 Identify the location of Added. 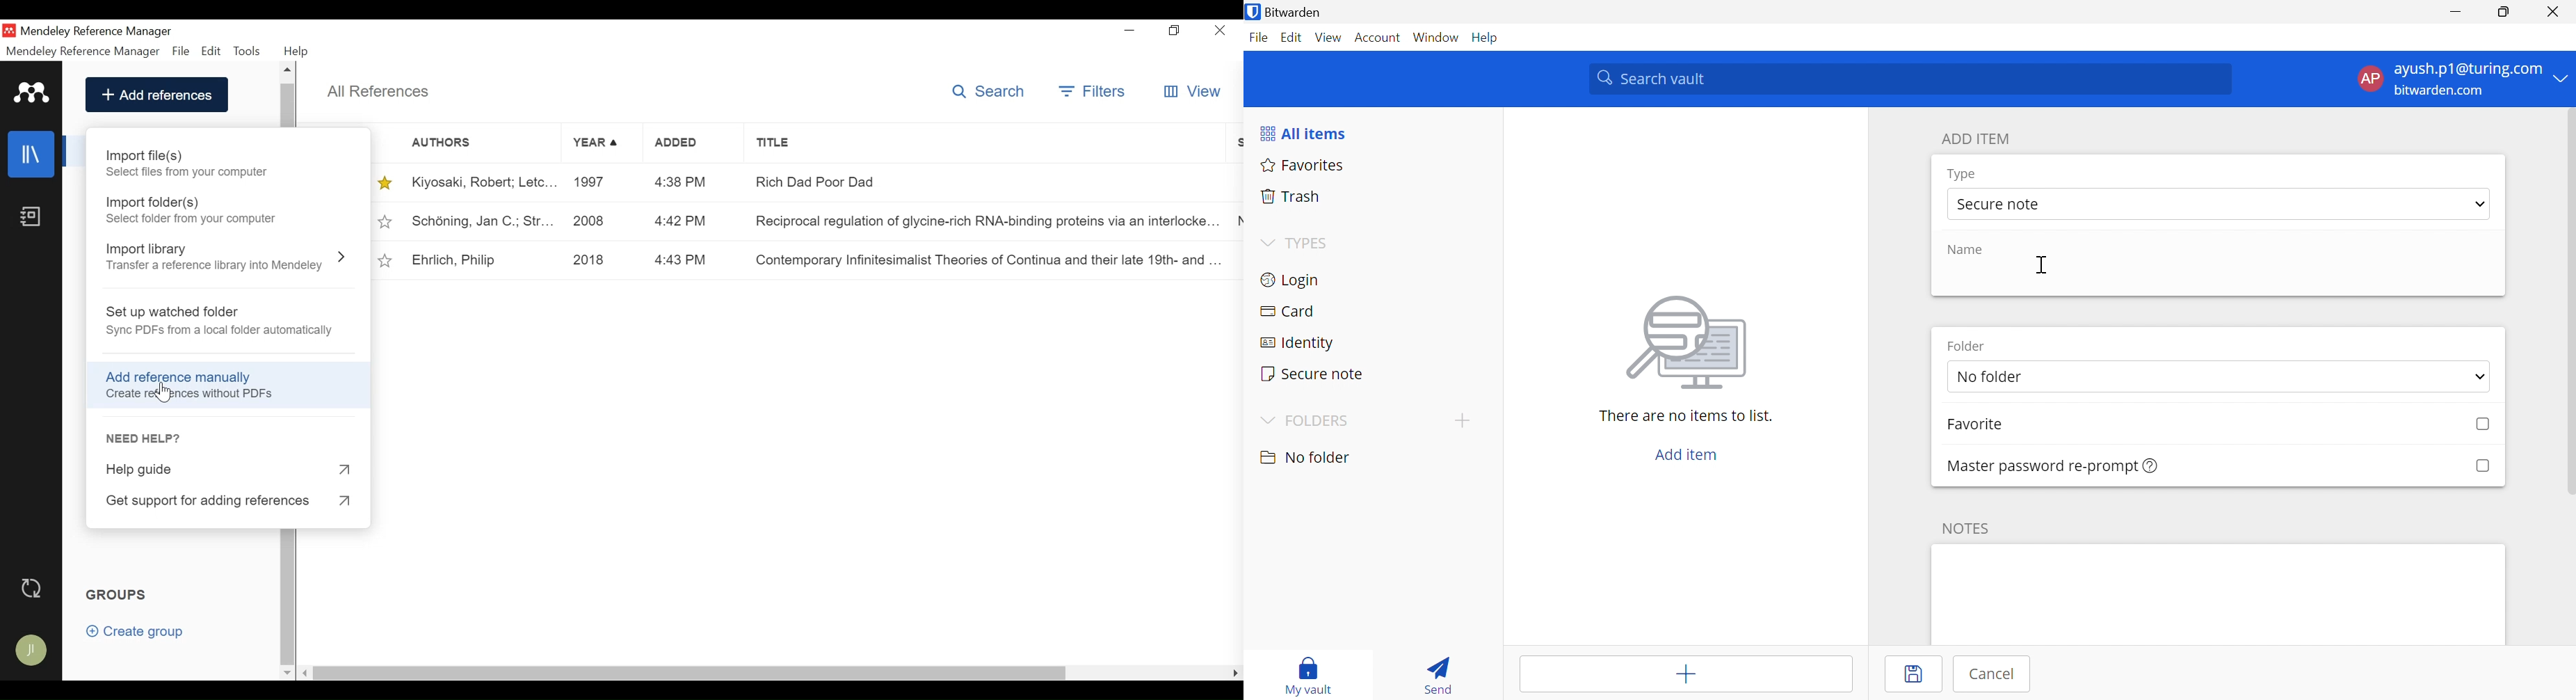
(683, 142).